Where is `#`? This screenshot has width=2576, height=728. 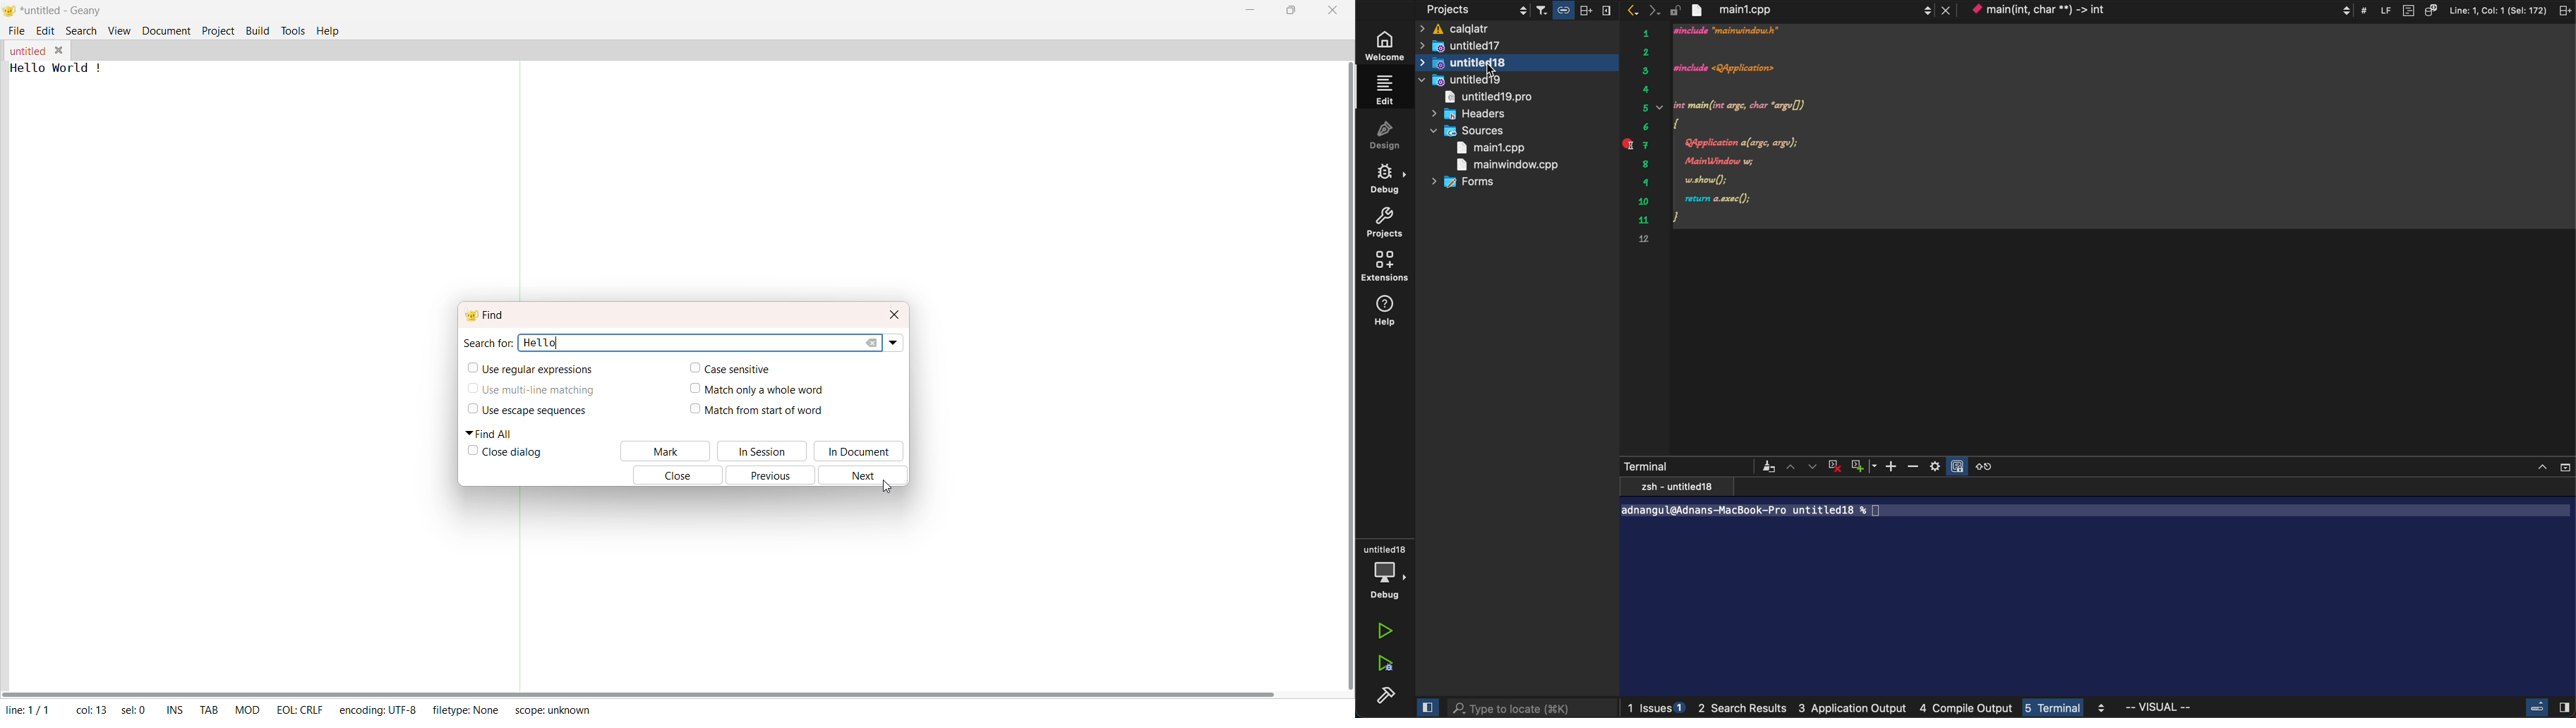
# is located at coordinates (2365, 9).